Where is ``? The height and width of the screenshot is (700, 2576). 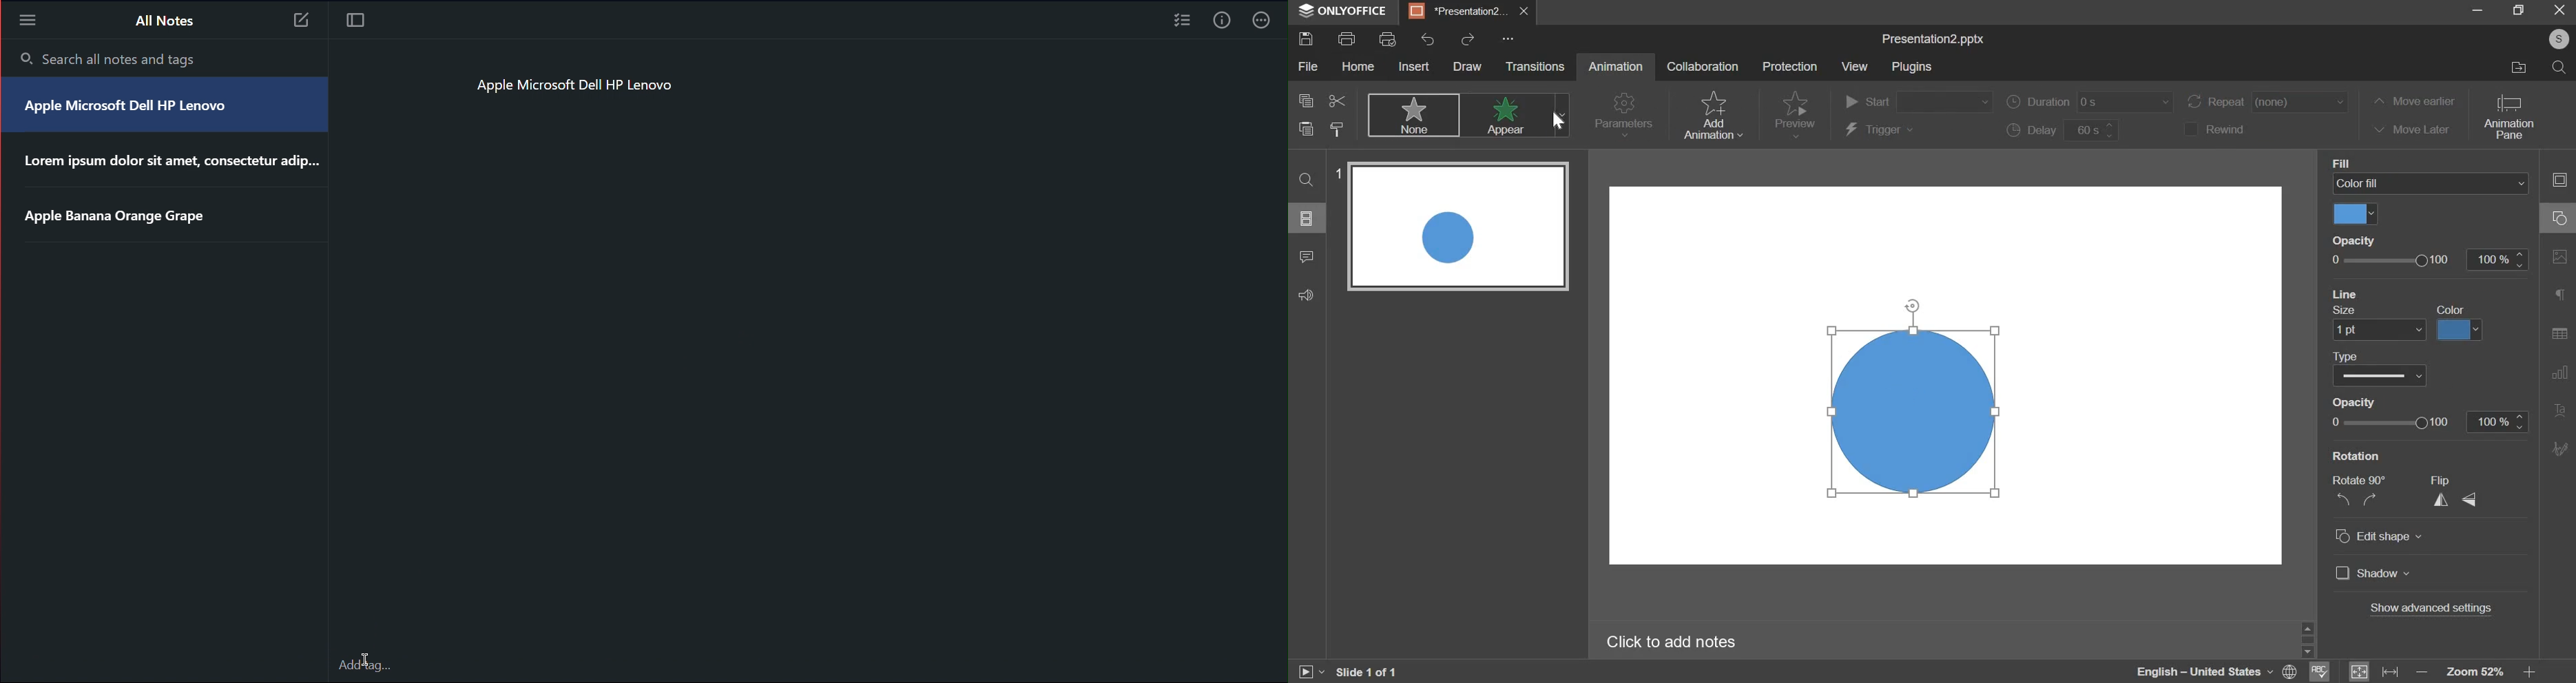
 is located at coordinates (2311, 648).